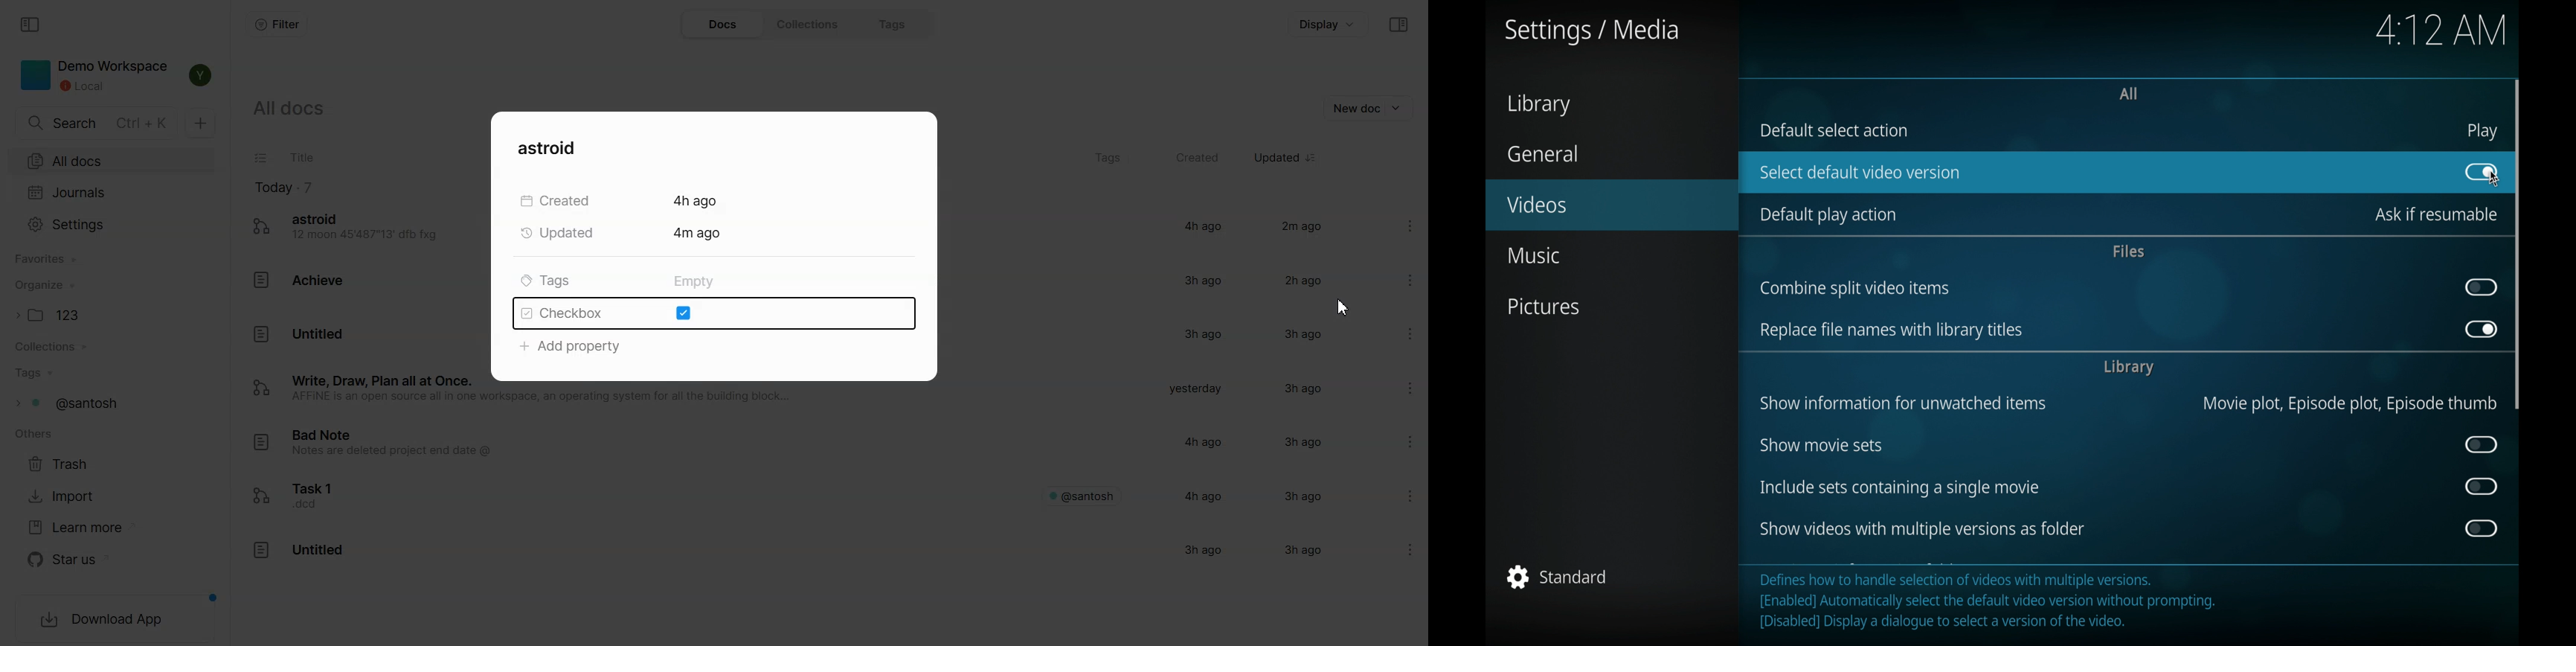 This screenshot has height=672, width=2576. What do you see at coordinates (2482, 444) in the screenshot?
I see `toggle button` at bounding box center [2482, 444].